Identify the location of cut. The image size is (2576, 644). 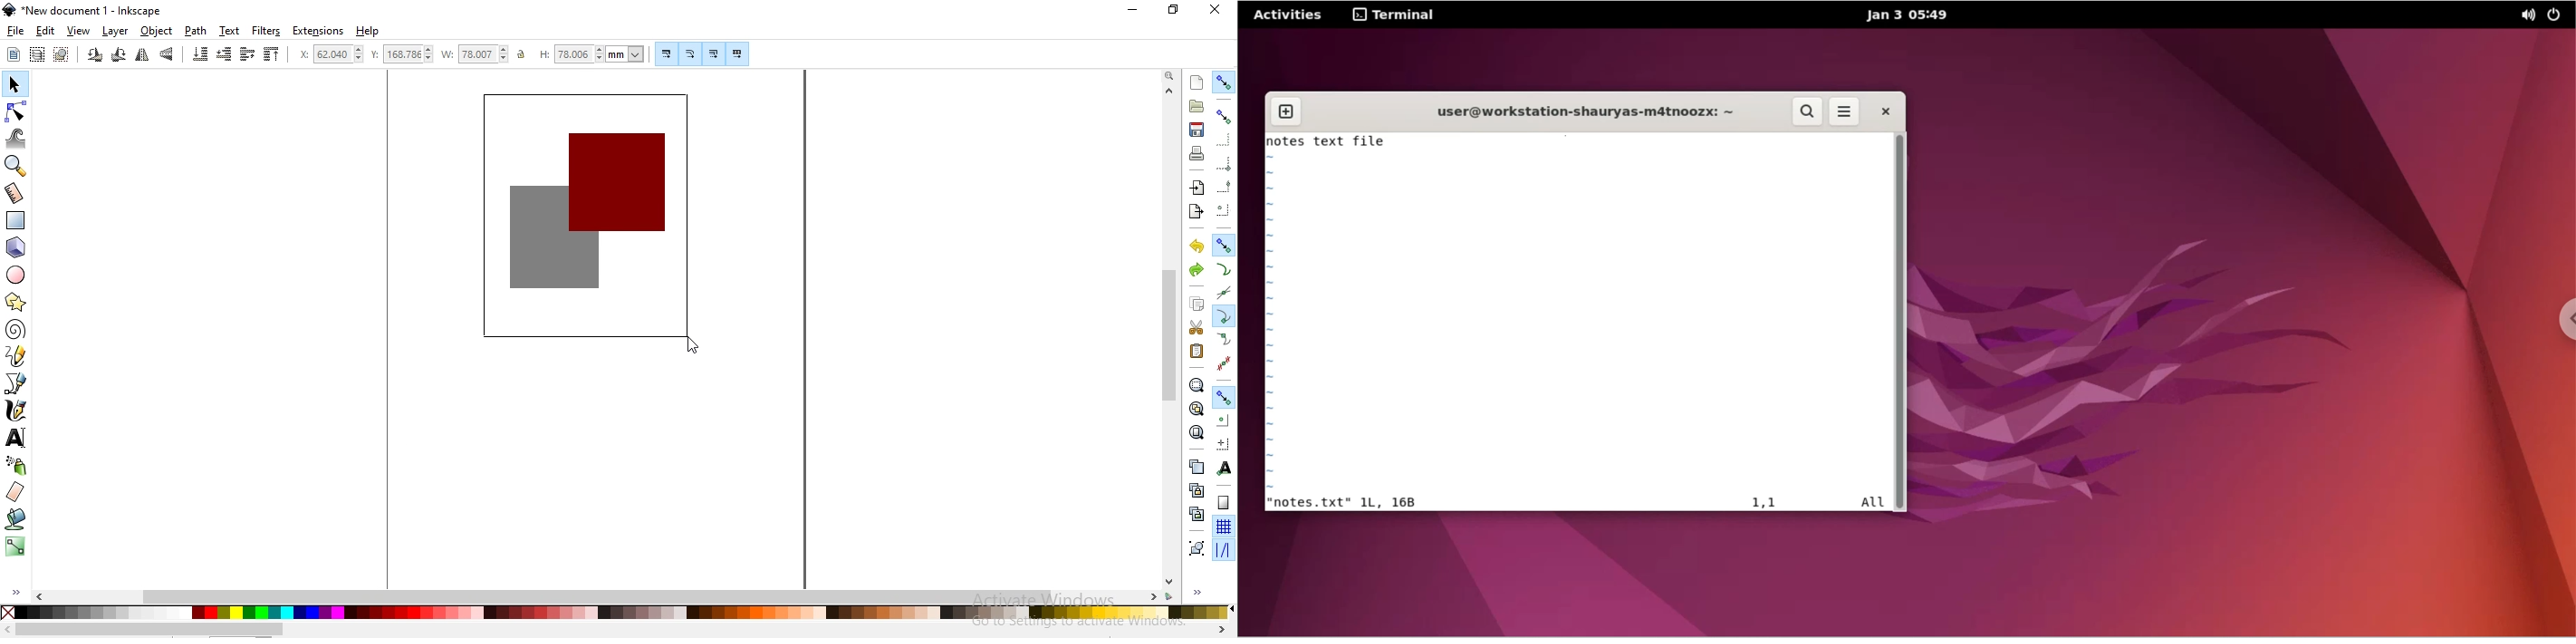
(1196, 328).